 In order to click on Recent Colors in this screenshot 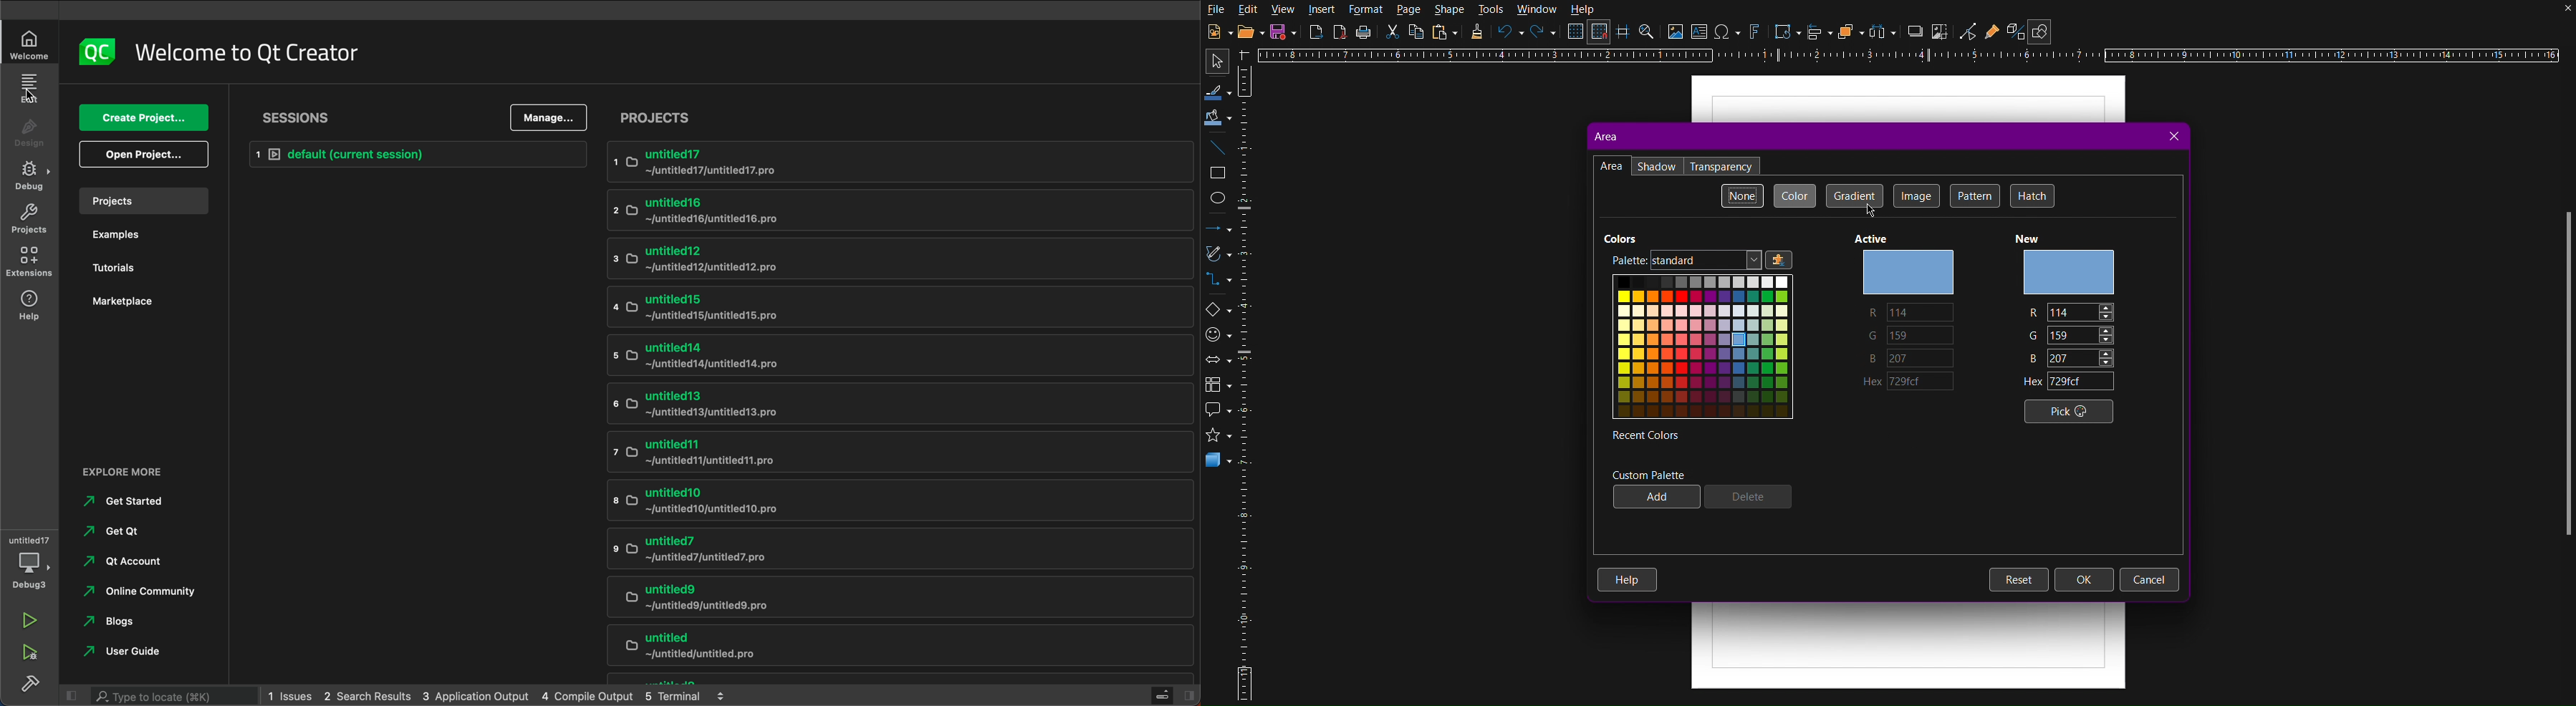, I will do `click(1643, 435)`.